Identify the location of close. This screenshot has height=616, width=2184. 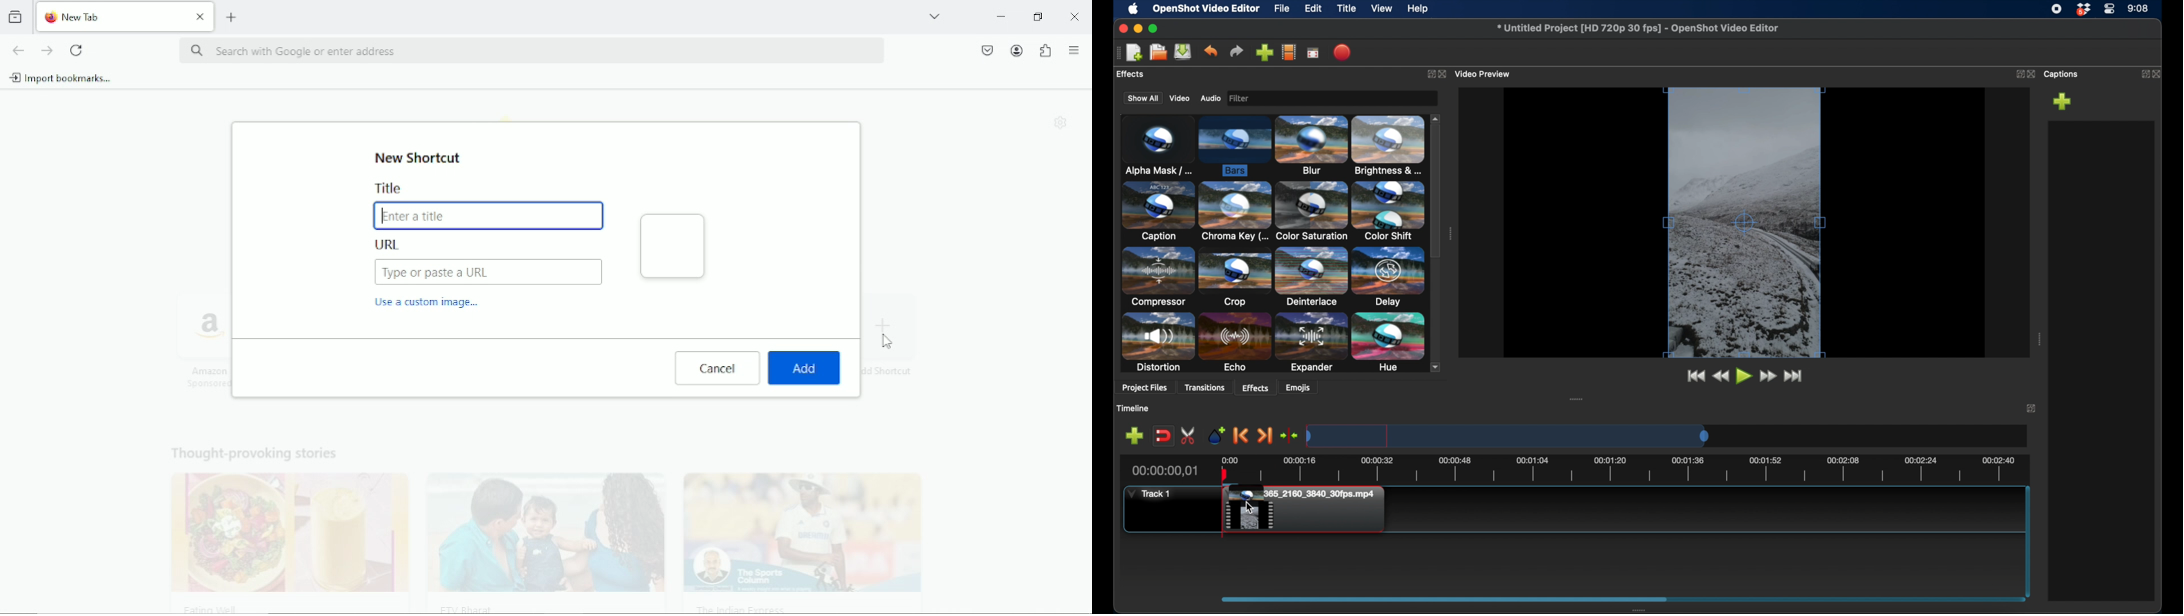
(2032, 74).